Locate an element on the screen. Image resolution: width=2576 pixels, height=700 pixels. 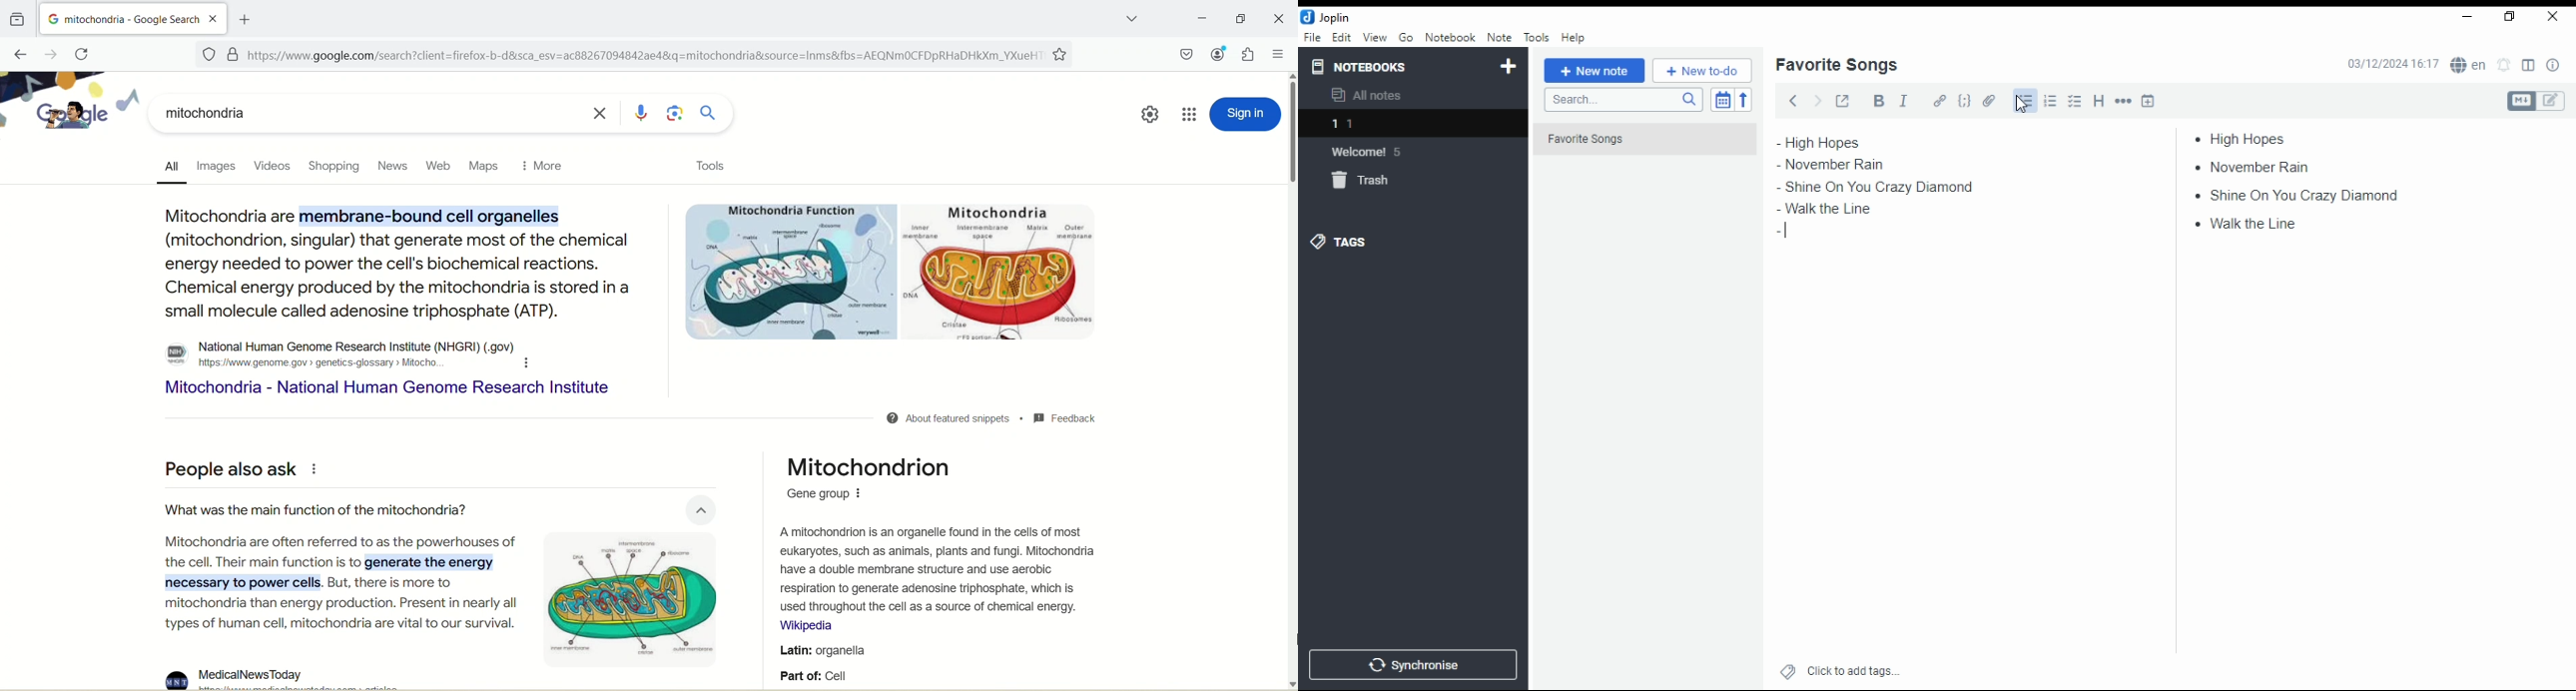
MM Feedback is located at coordinates (1067, 418).